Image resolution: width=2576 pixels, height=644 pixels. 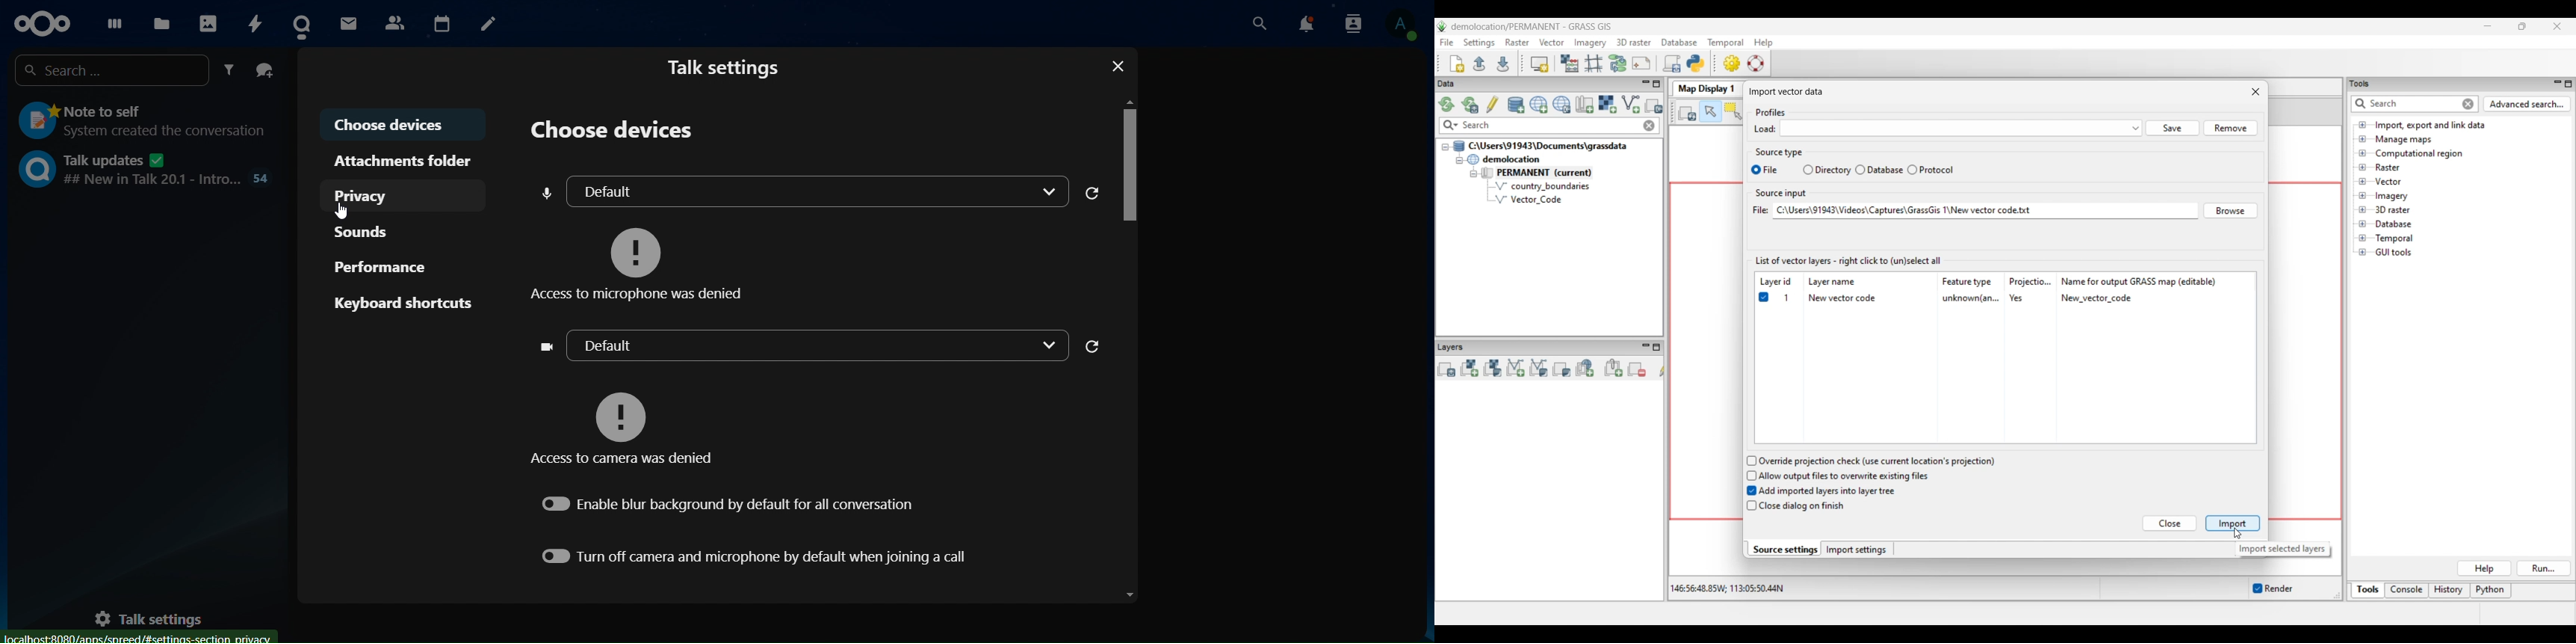 I want to click on Cursor, so click(x=341, y=212).